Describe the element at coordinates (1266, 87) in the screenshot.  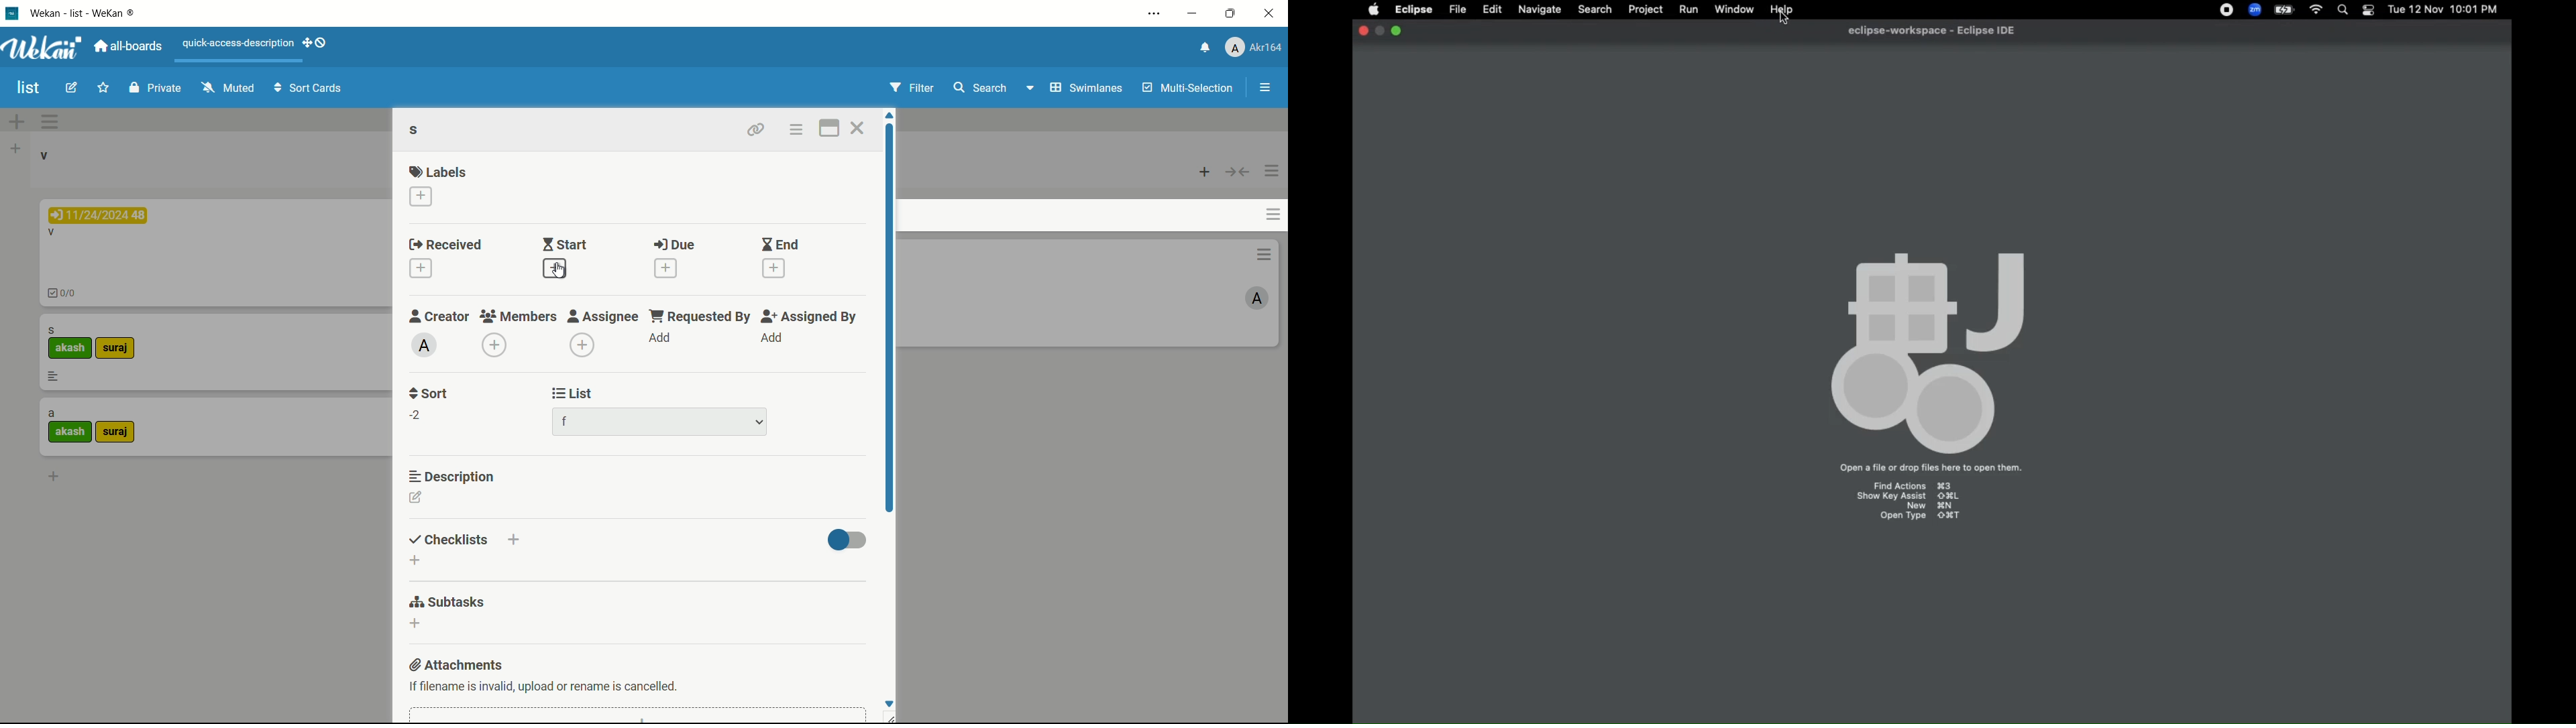
I see `show/hide sidebar` at that location.